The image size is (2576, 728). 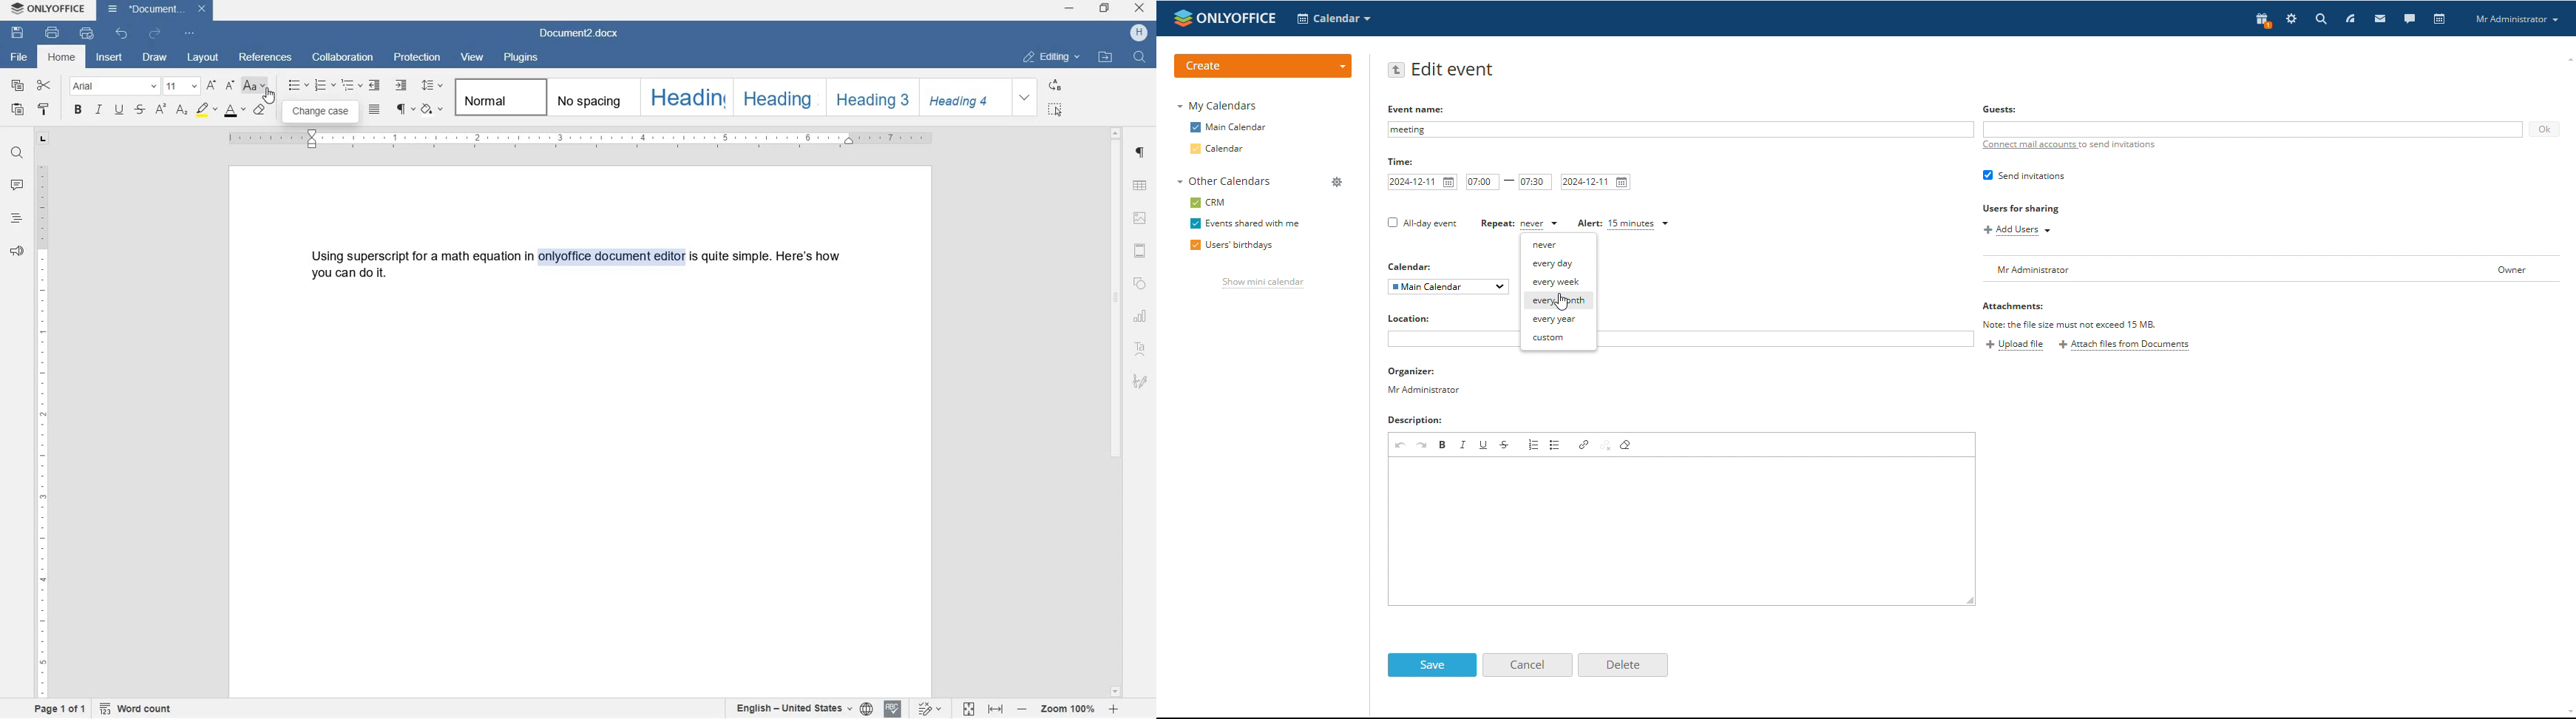 I want to click on print, so click(x=52, y=33).